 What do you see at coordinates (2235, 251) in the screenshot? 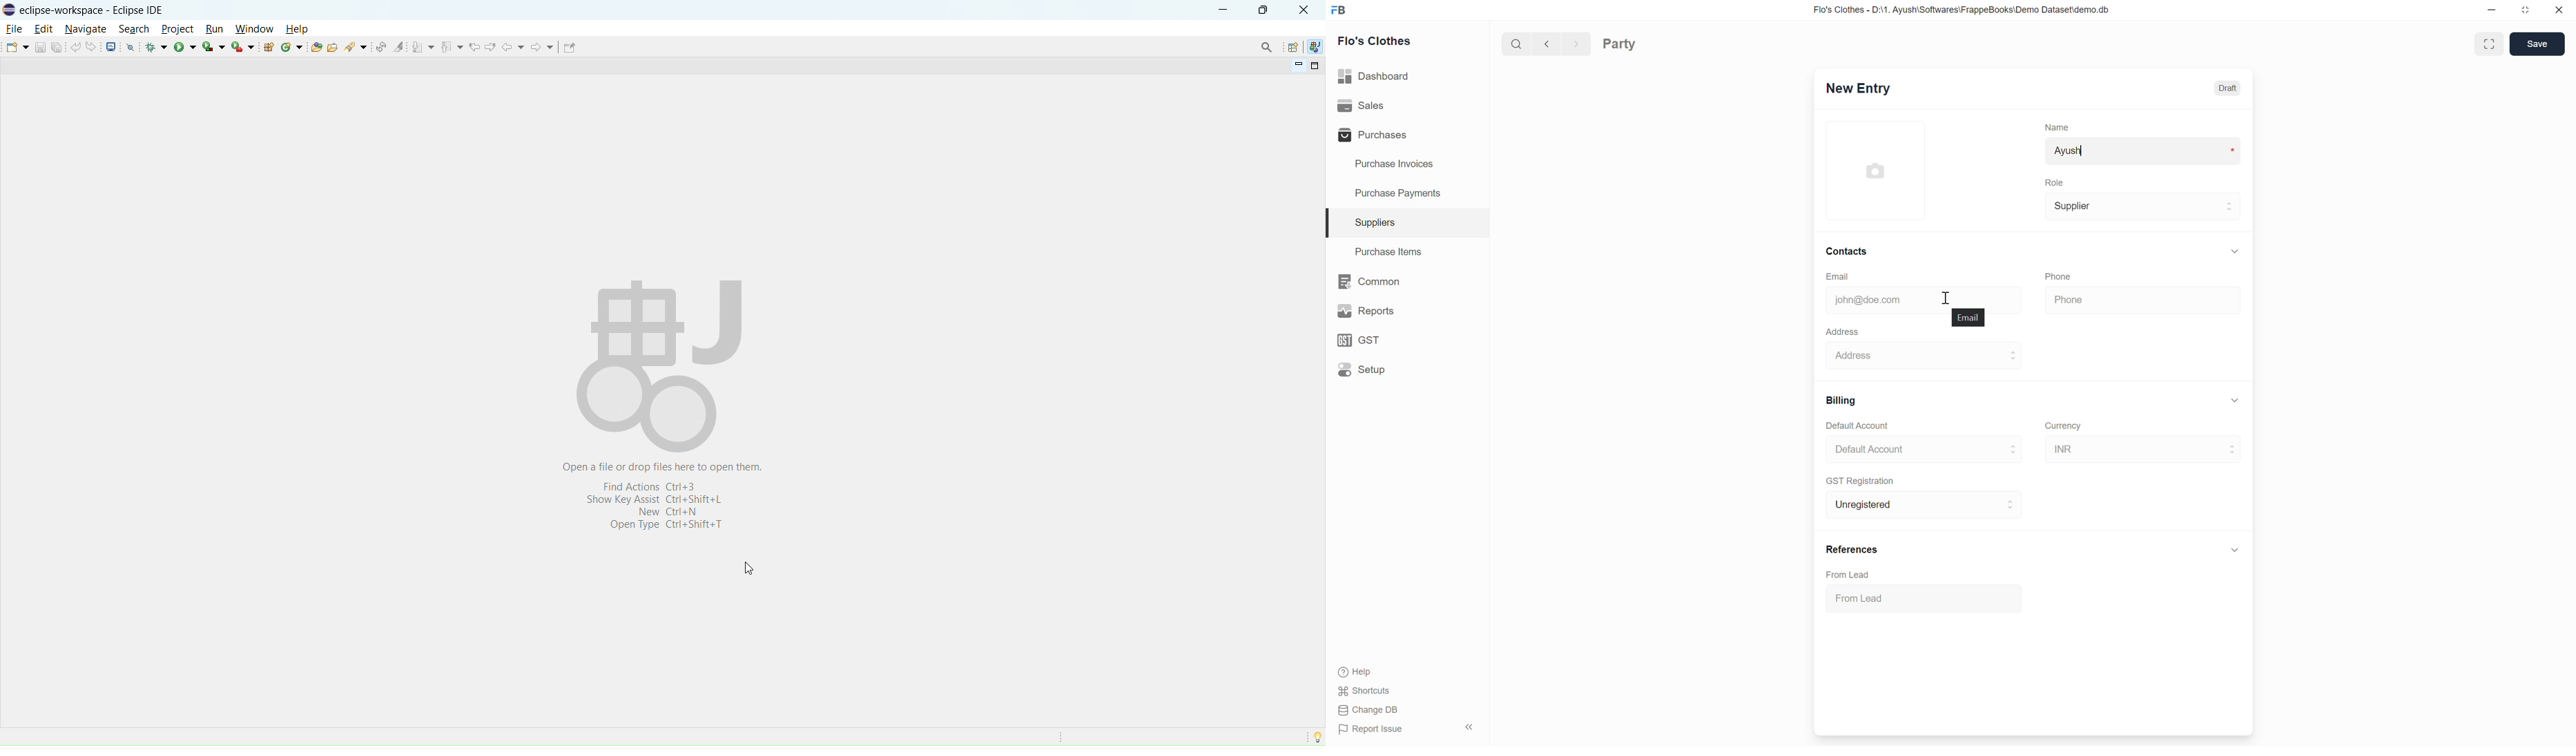
I see `Collapse` at bounding box center [2235, 251].